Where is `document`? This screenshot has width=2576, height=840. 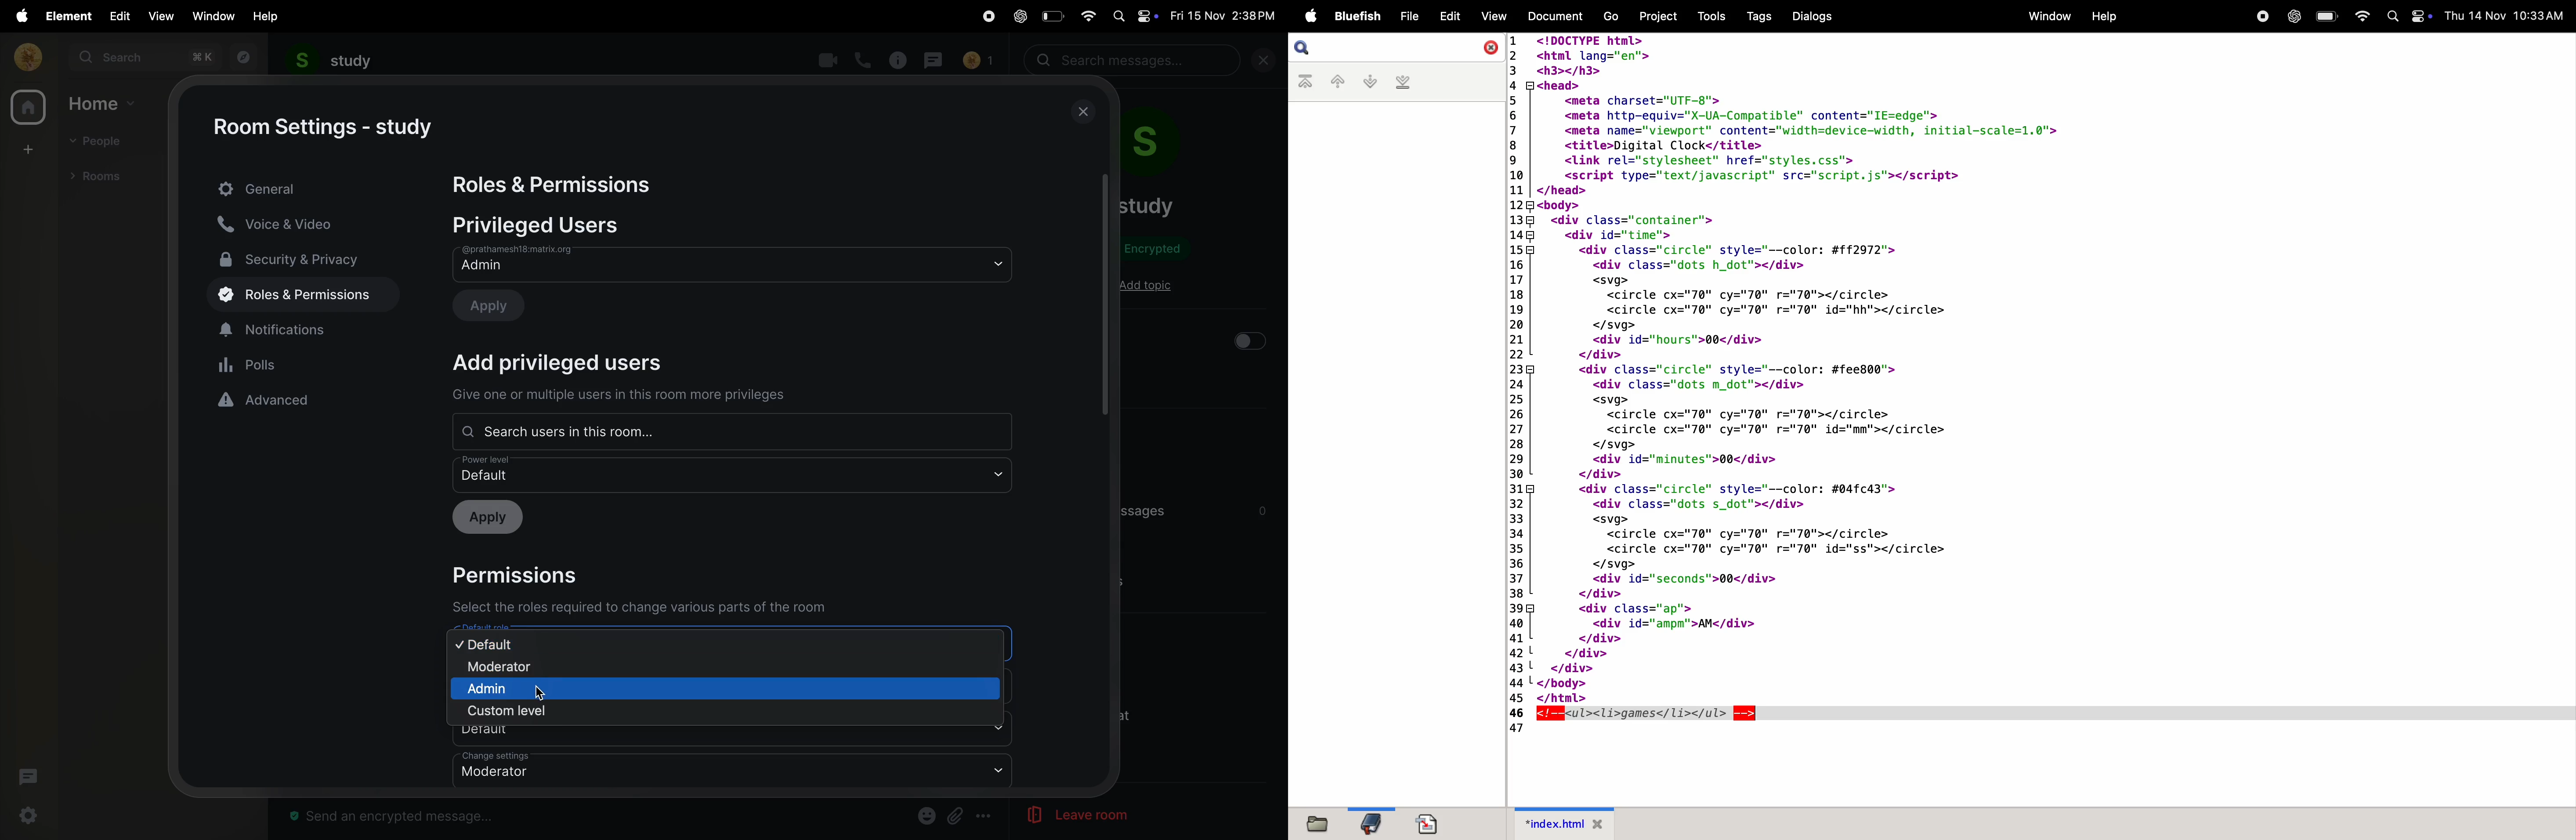
document is located at coordinates (1428, 820).